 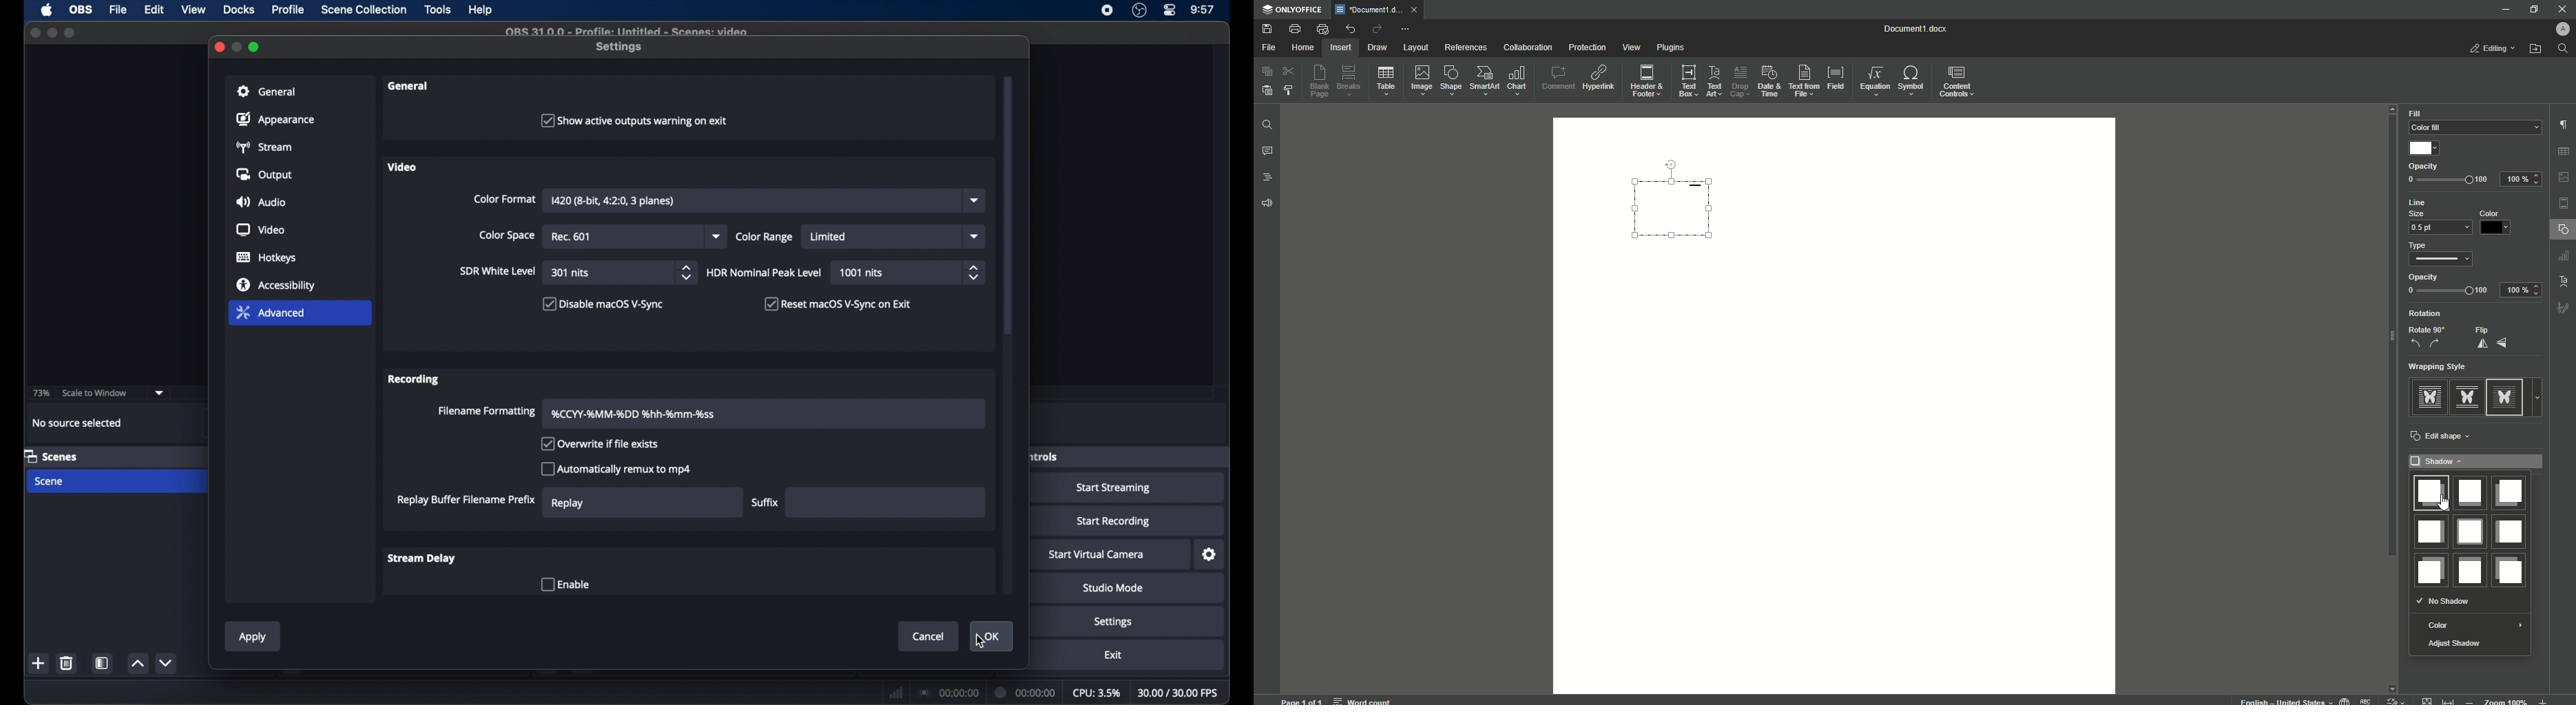 What do you see at coordinates (40, 663) in the screenshot?
I see `add` at bounding box center [40, 663].